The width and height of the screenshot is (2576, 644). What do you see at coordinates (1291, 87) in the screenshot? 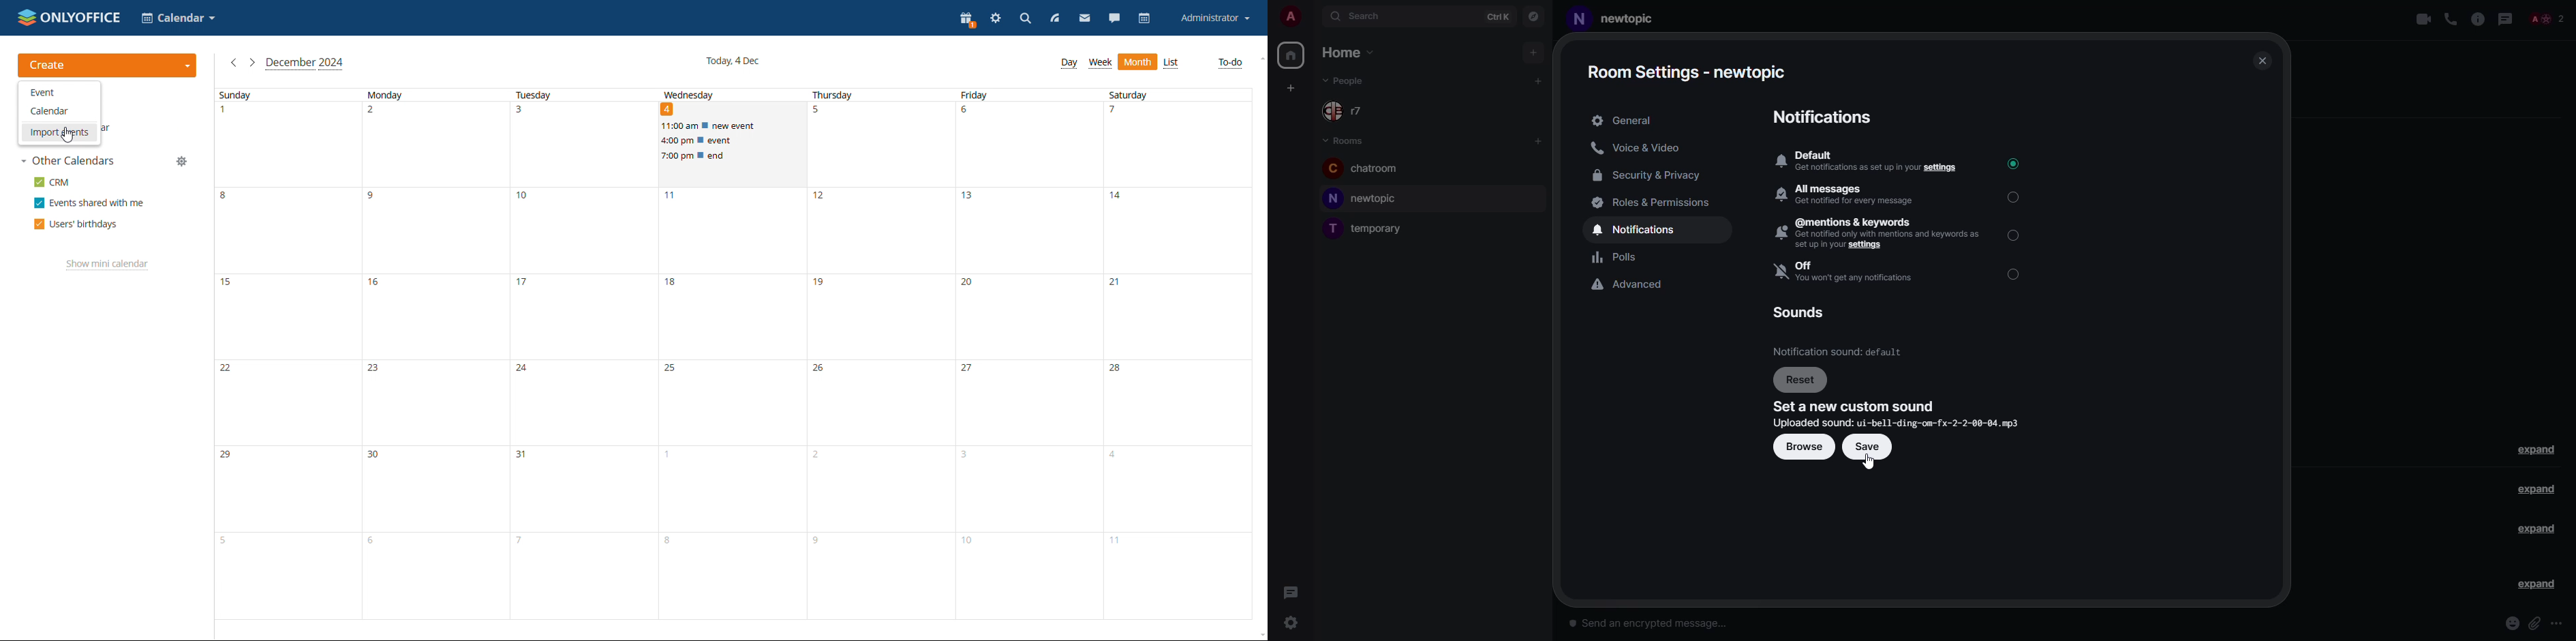
I see `add` at bounding box center [1291, 87].